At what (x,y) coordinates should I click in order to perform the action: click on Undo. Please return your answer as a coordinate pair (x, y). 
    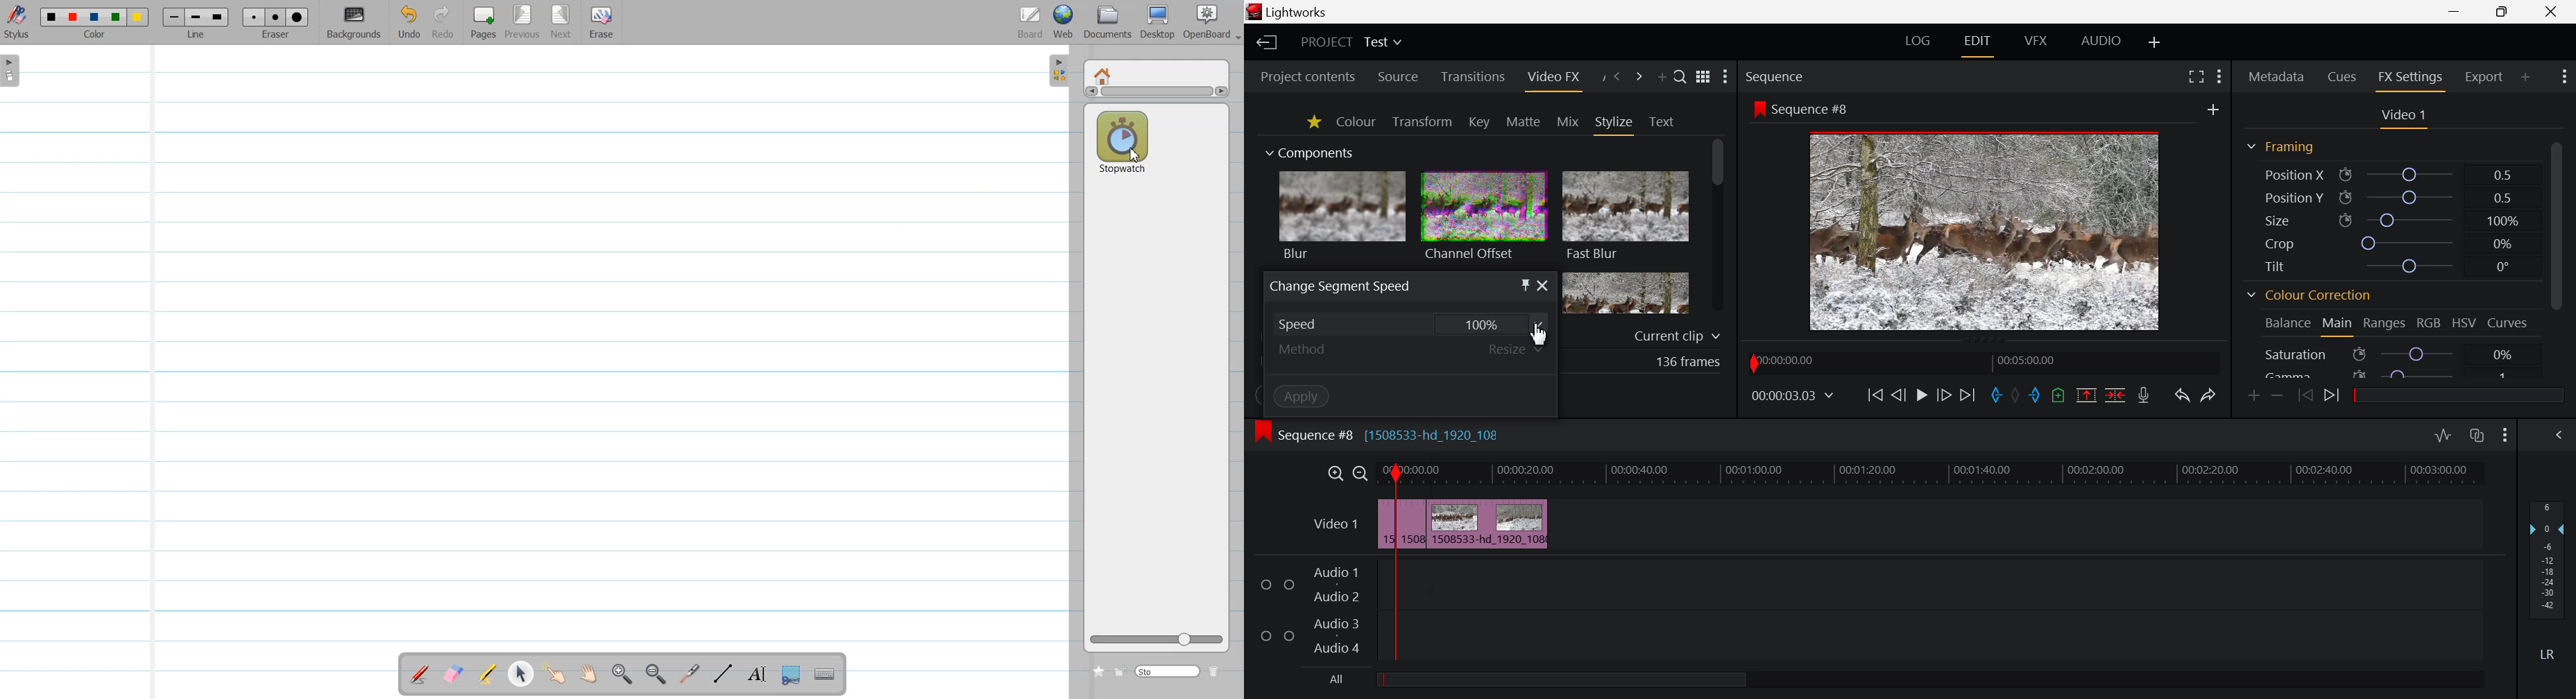
    Looking at the image, I should click on (2182, 397).